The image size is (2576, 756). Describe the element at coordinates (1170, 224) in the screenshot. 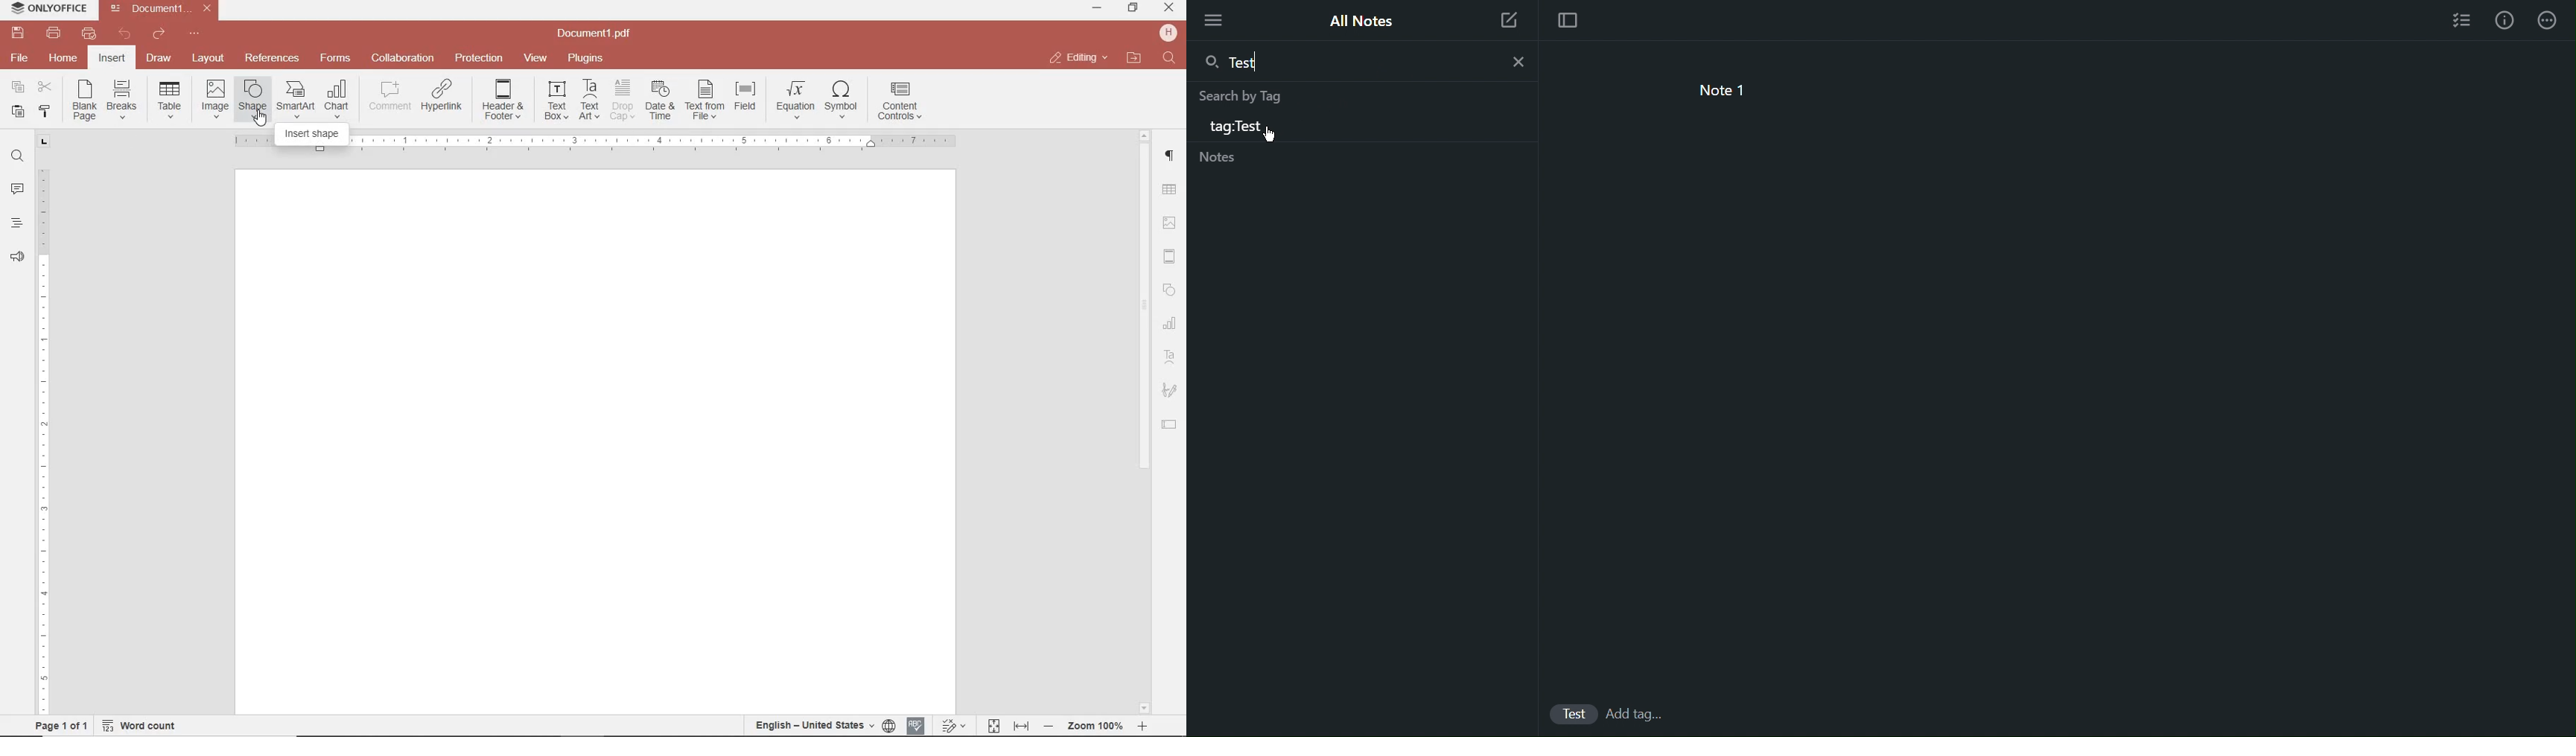

I see `IMAGE` at that location.